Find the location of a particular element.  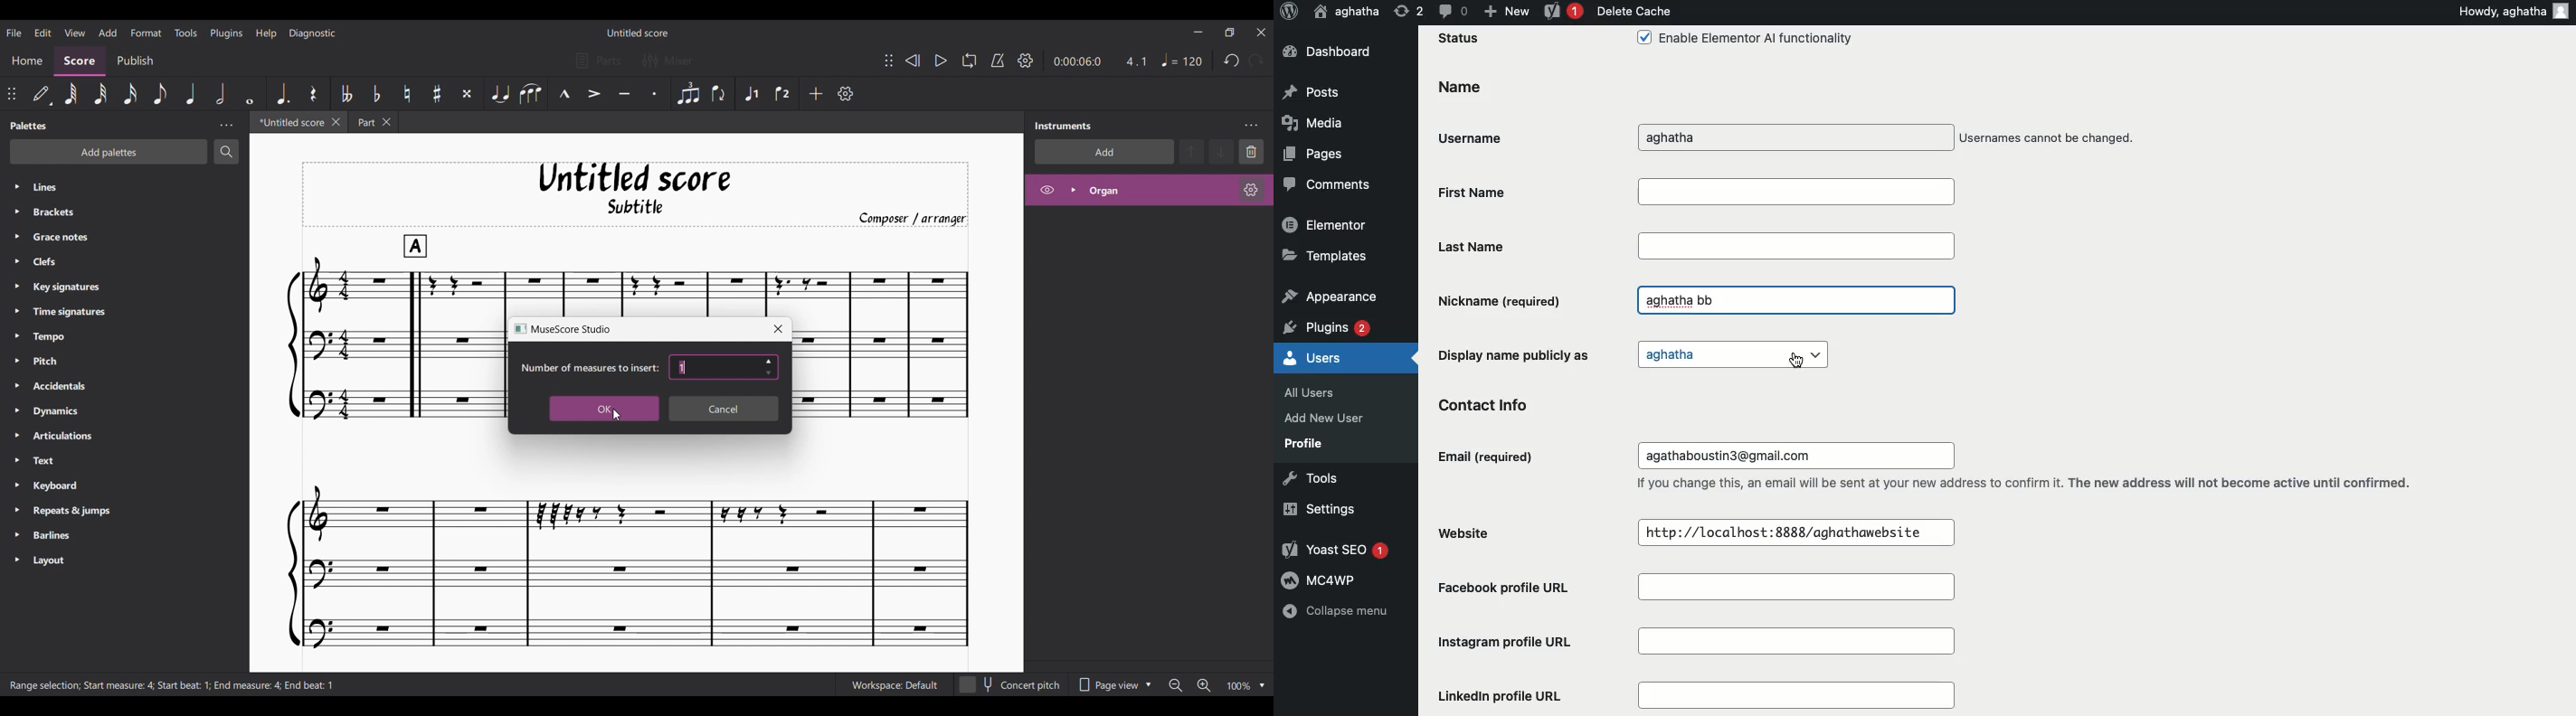

Slur is located at coordinates (531, 94).